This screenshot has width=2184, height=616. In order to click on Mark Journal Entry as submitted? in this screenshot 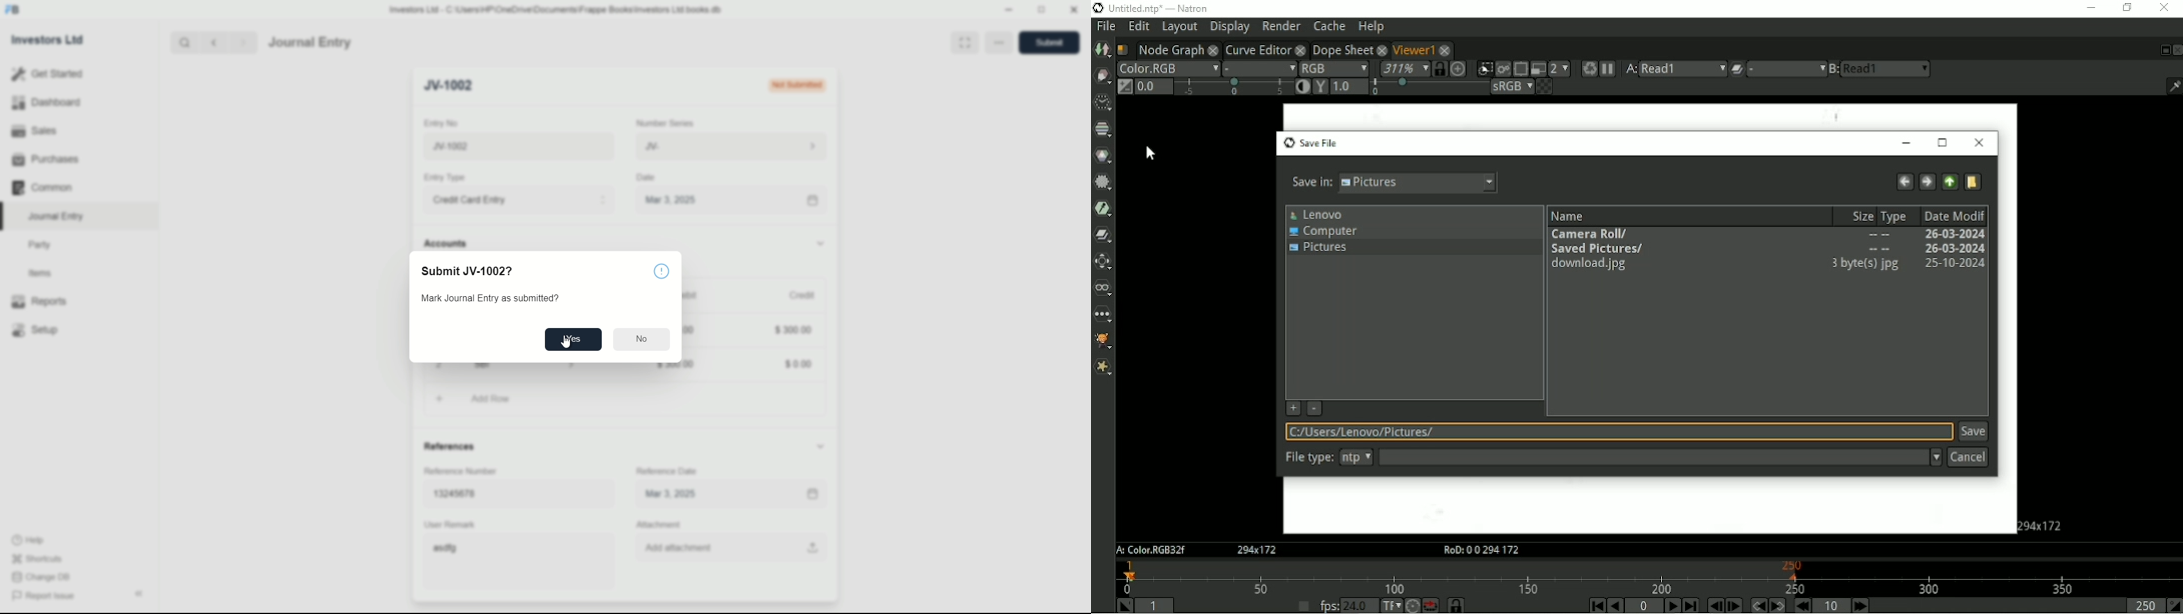, I will do `click(496, 298)`.